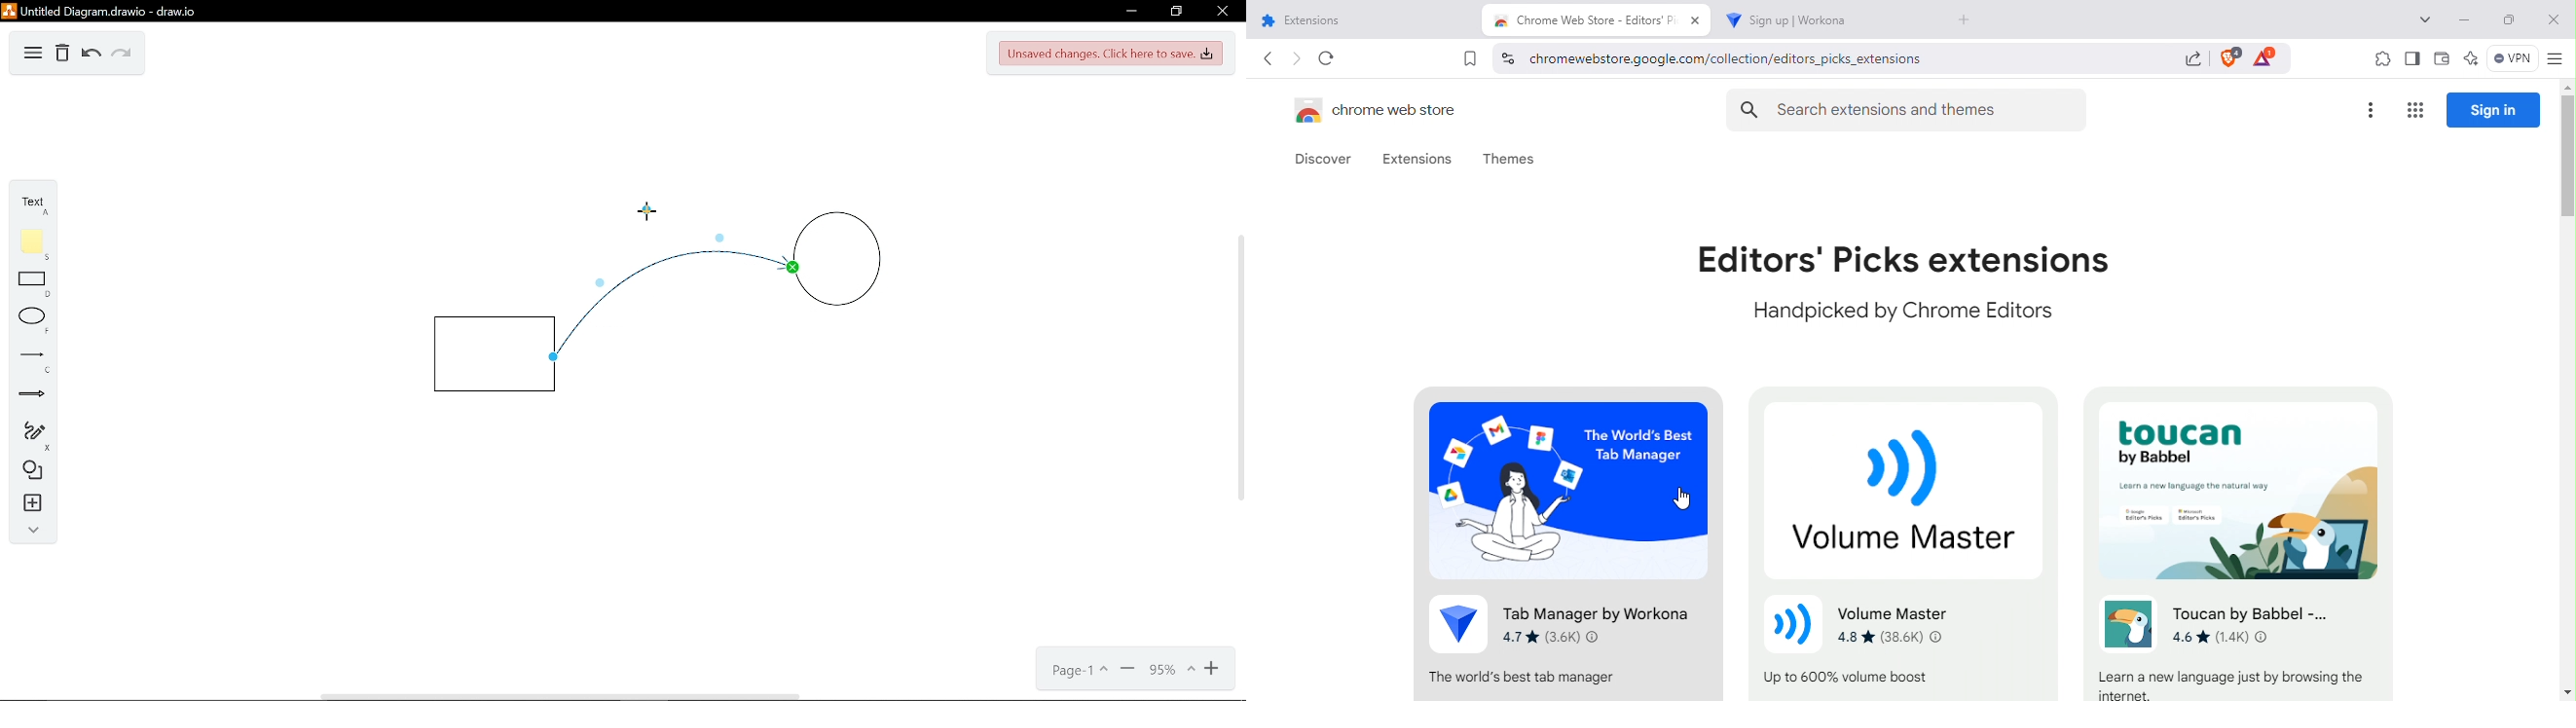 This screenshot has height=728, width=2576. I want to click on Arrow, so click(27, 396).